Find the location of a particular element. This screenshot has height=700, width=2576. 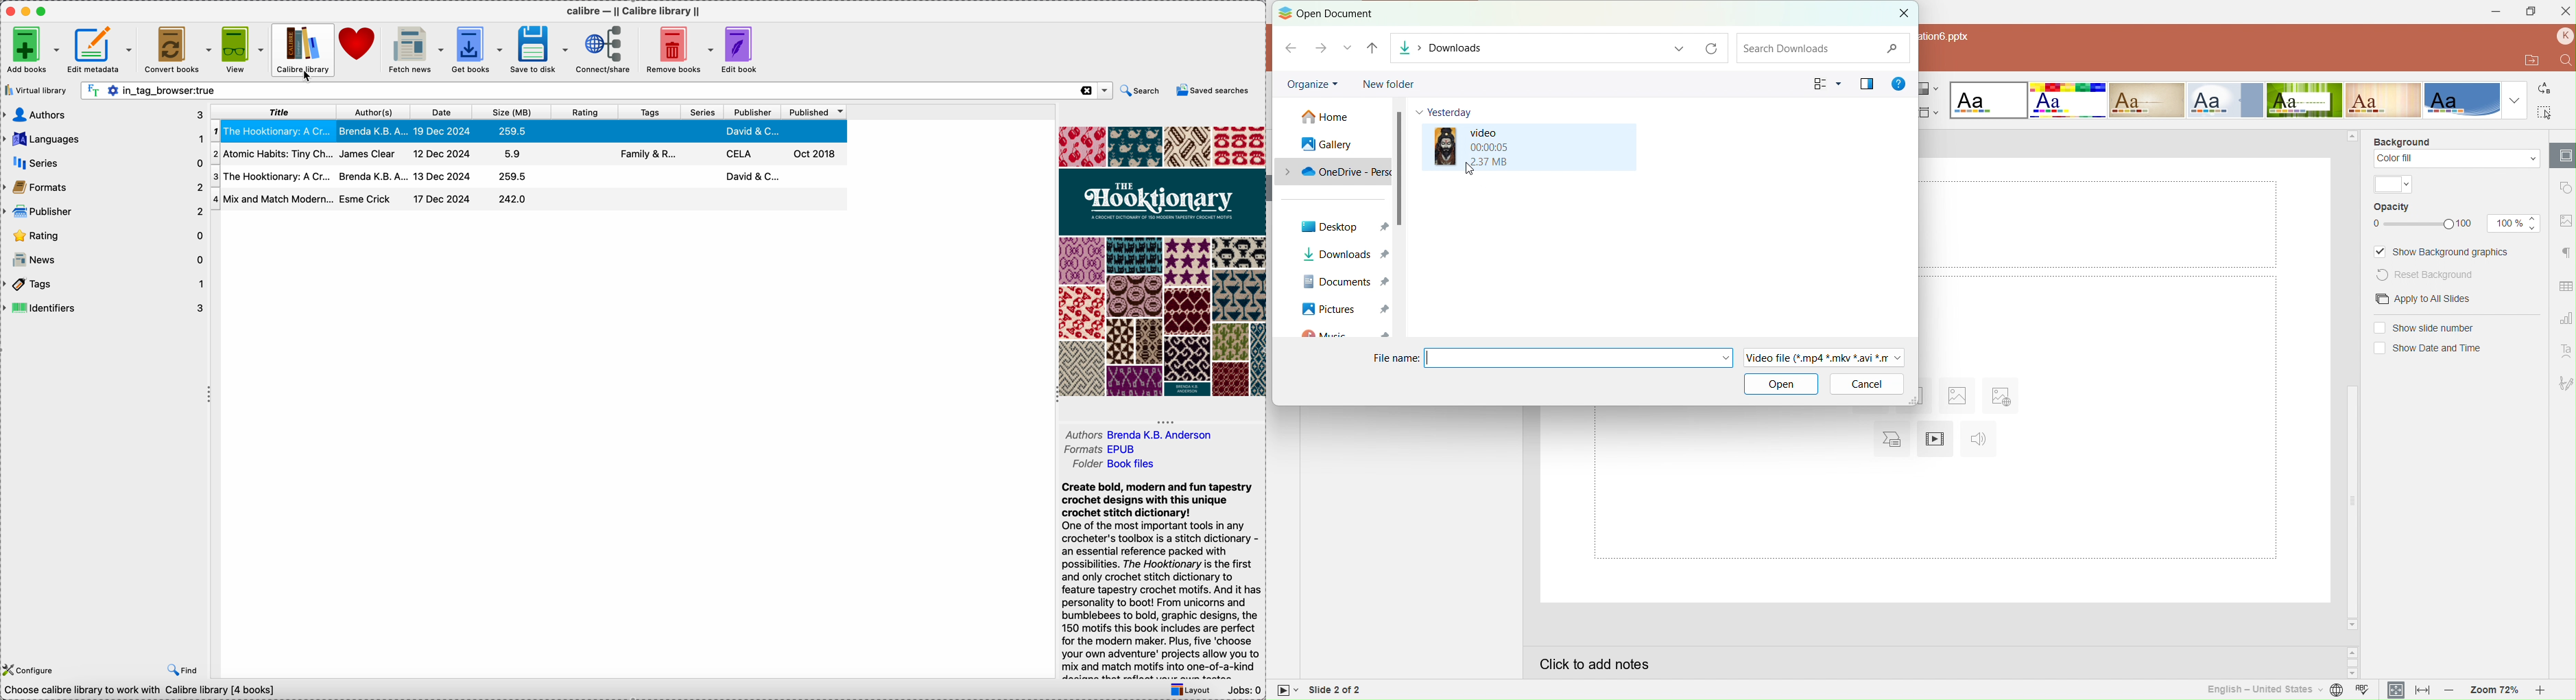

Color fill is located at coordinates (2458, 160).